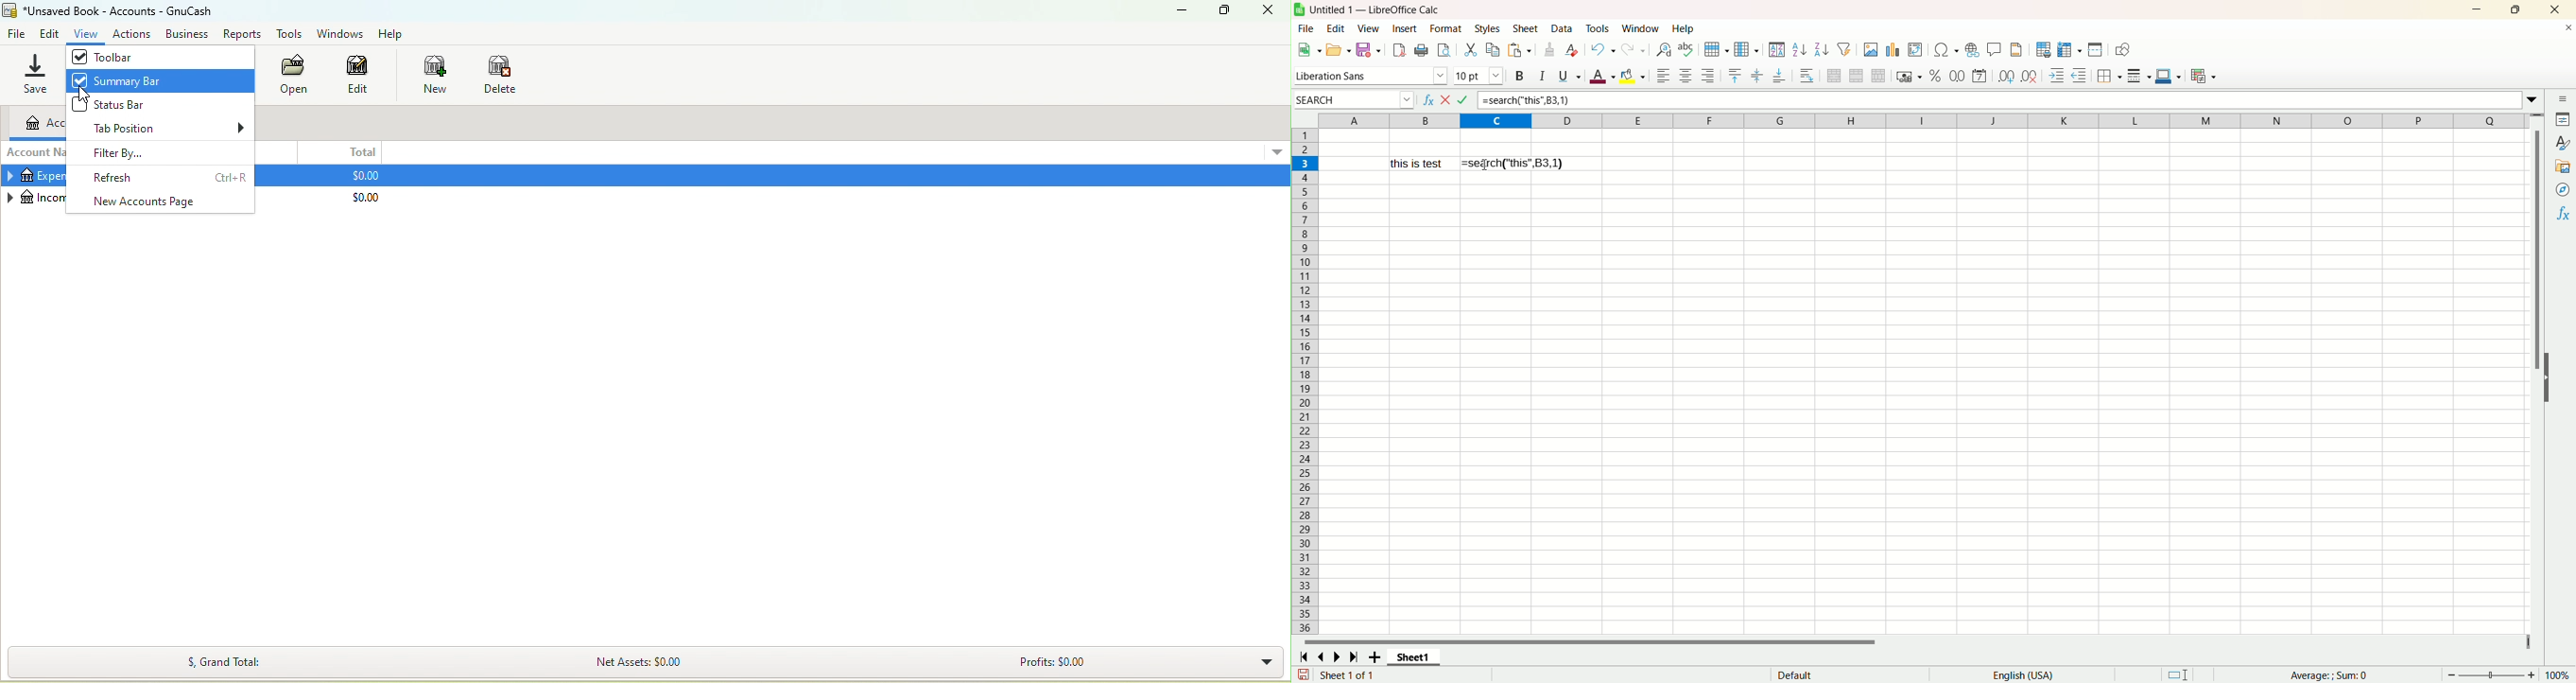 This screenshot has width=2576, height=700. I want to click on data, so click(1563, 28).